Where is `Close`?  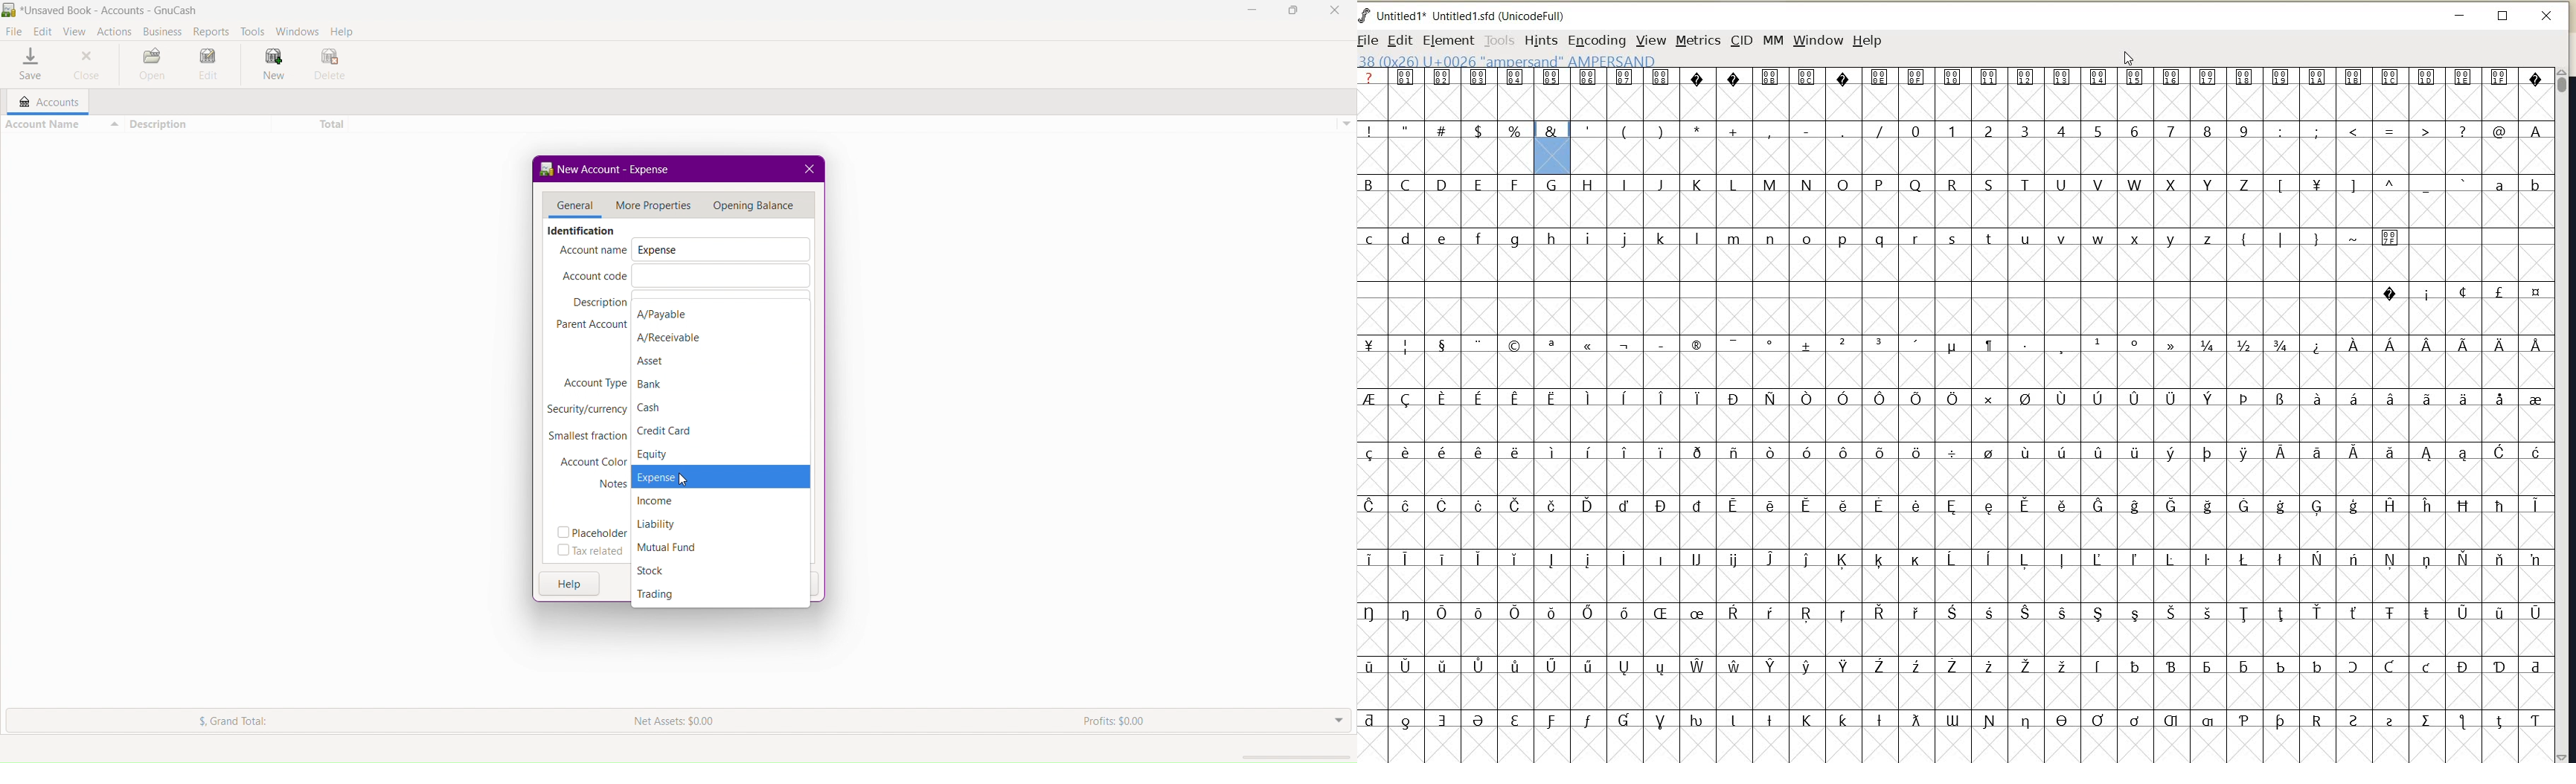
Close is located at coordinates (92, 66).